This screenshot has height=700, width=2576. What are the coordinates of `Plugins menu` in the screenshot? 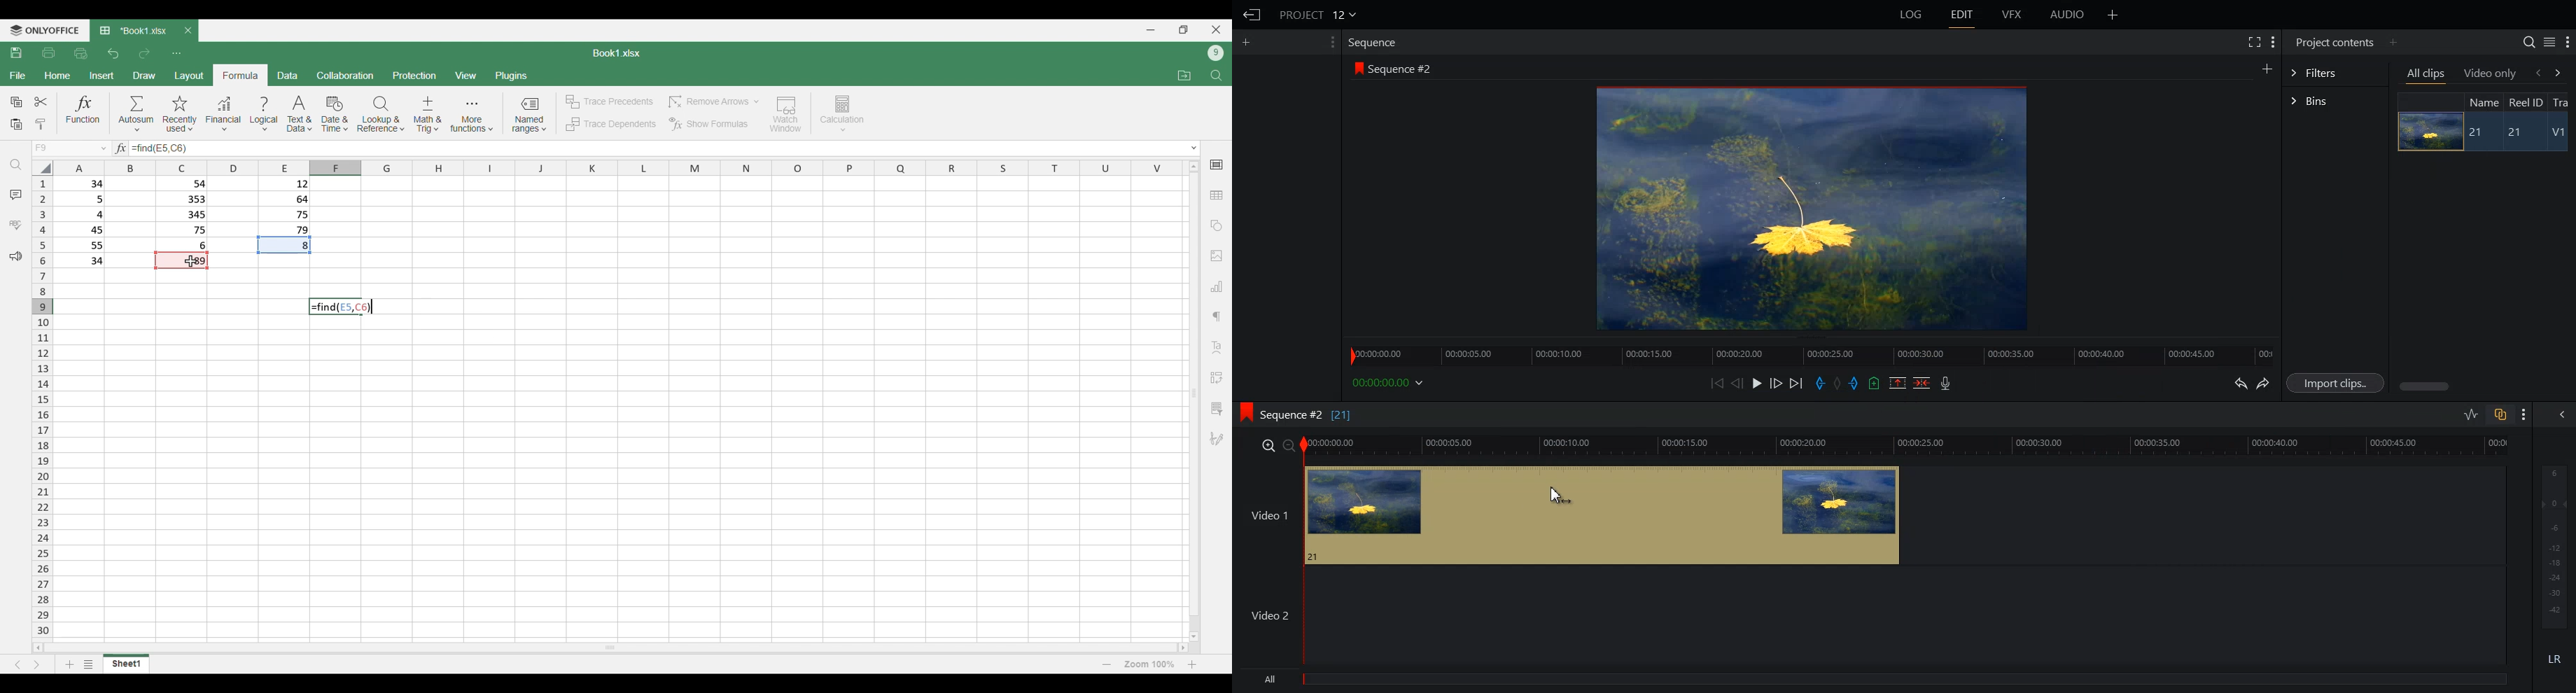 It's located at (511, 76).